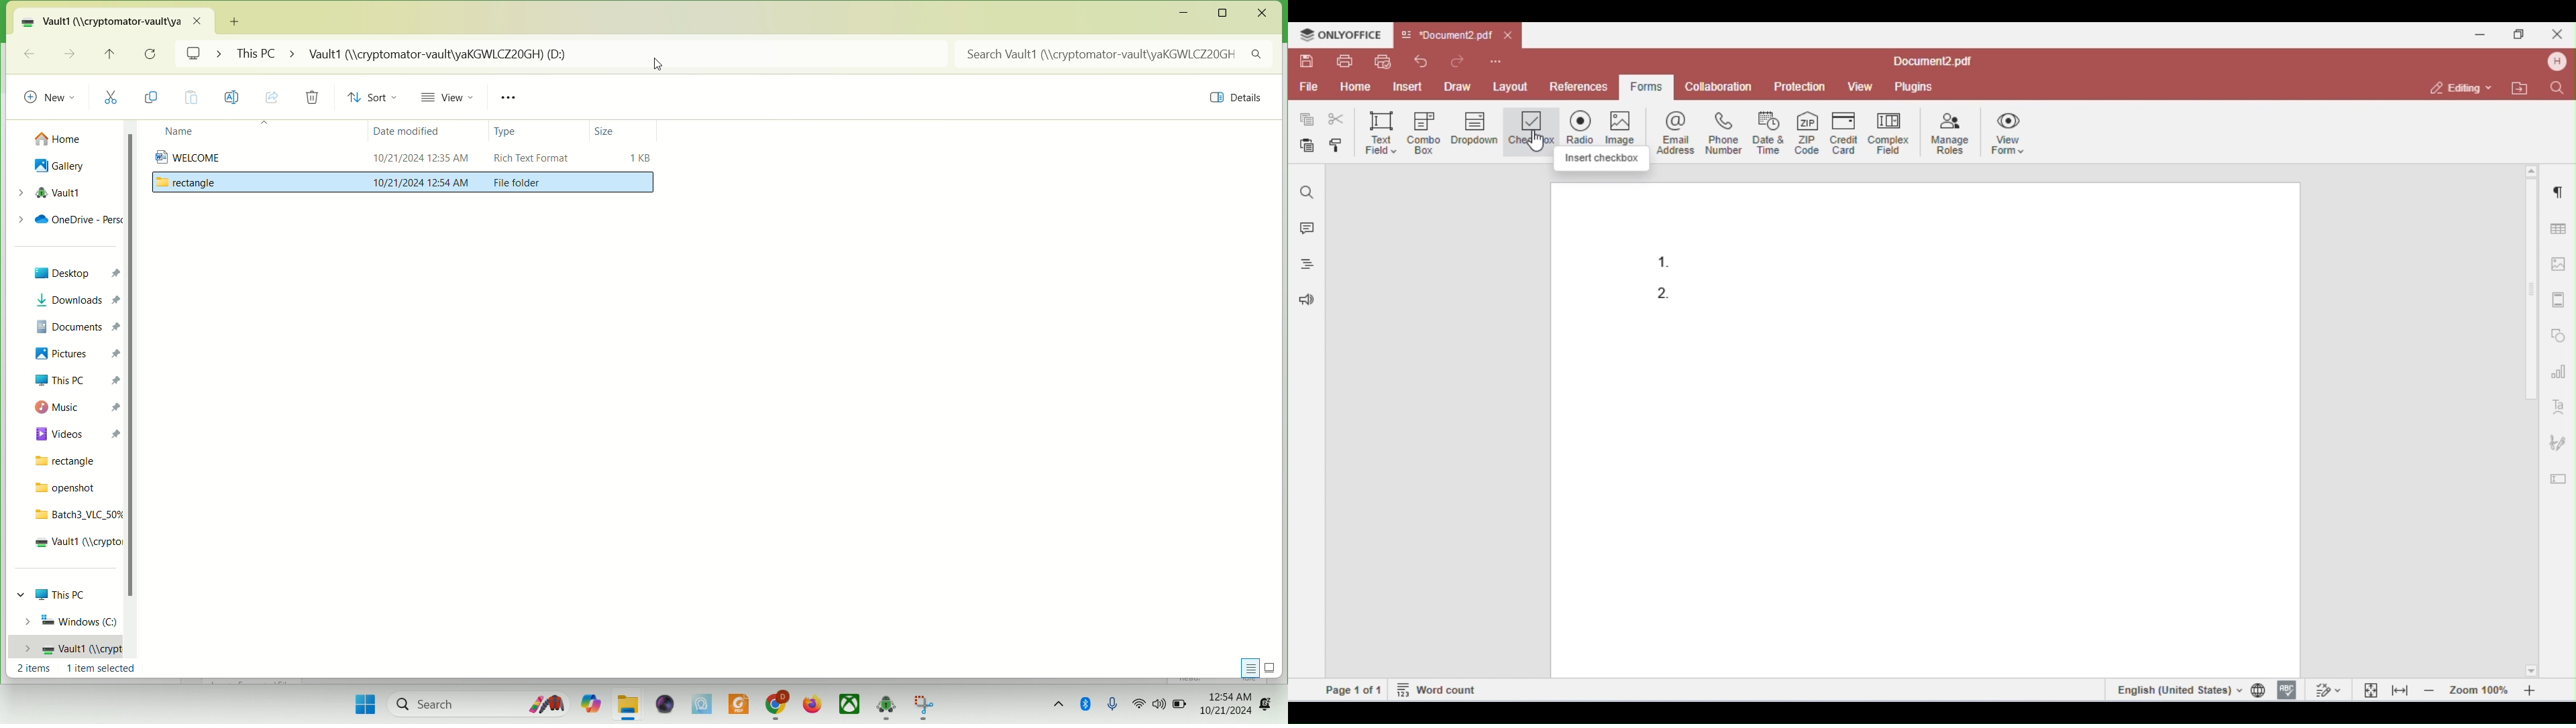 The height and width of the screenshot is (728, 2576). Describe the element at coordinates (204, 56) in the screenshot. I see `screen >` at that location.